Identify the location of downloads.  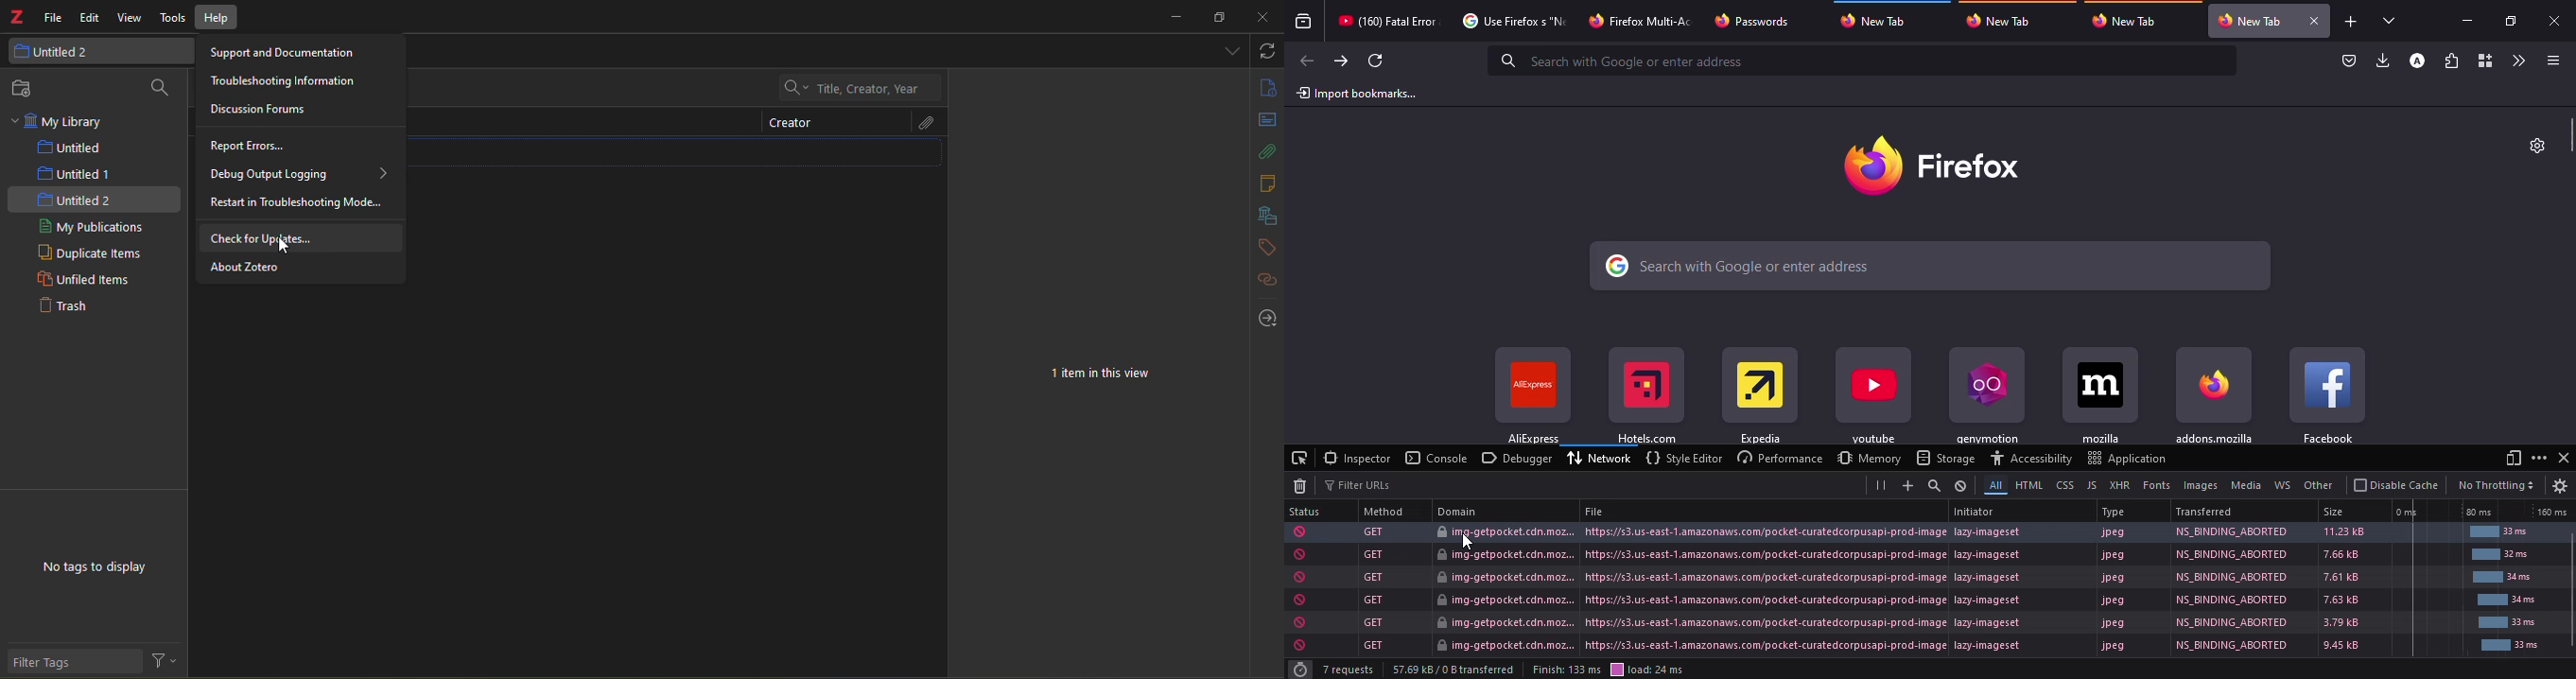
(2383, 61).